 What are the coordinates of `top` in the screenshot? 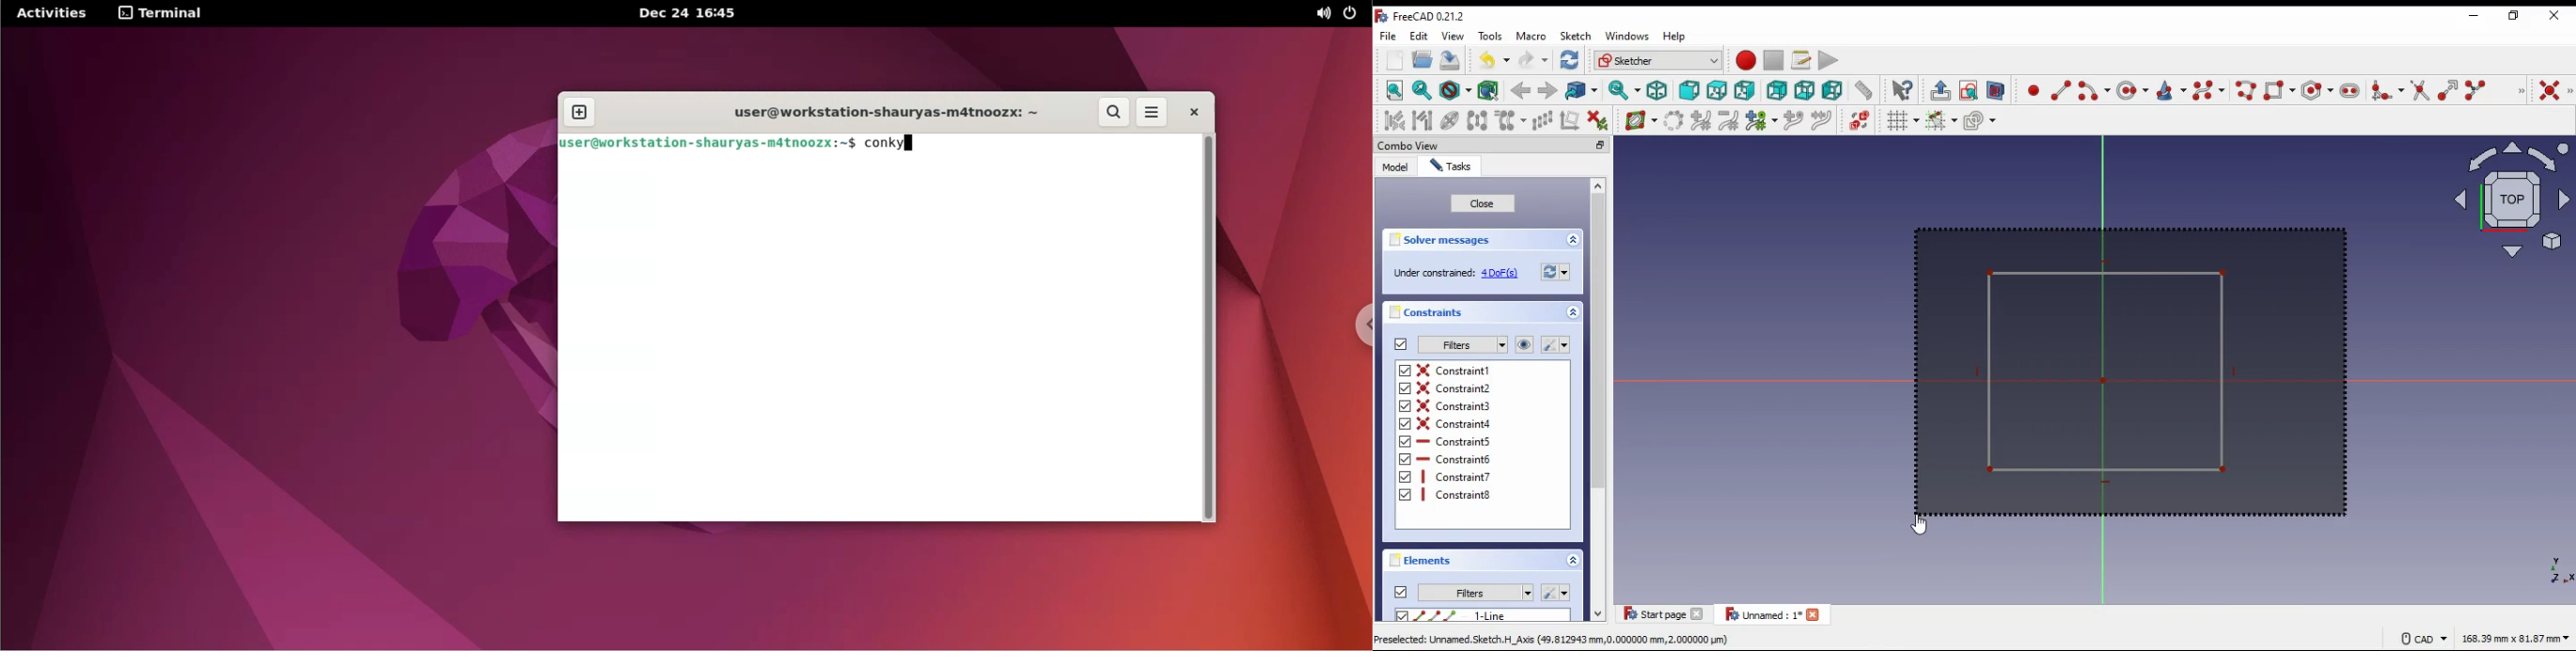 It's located at (1718, 91).